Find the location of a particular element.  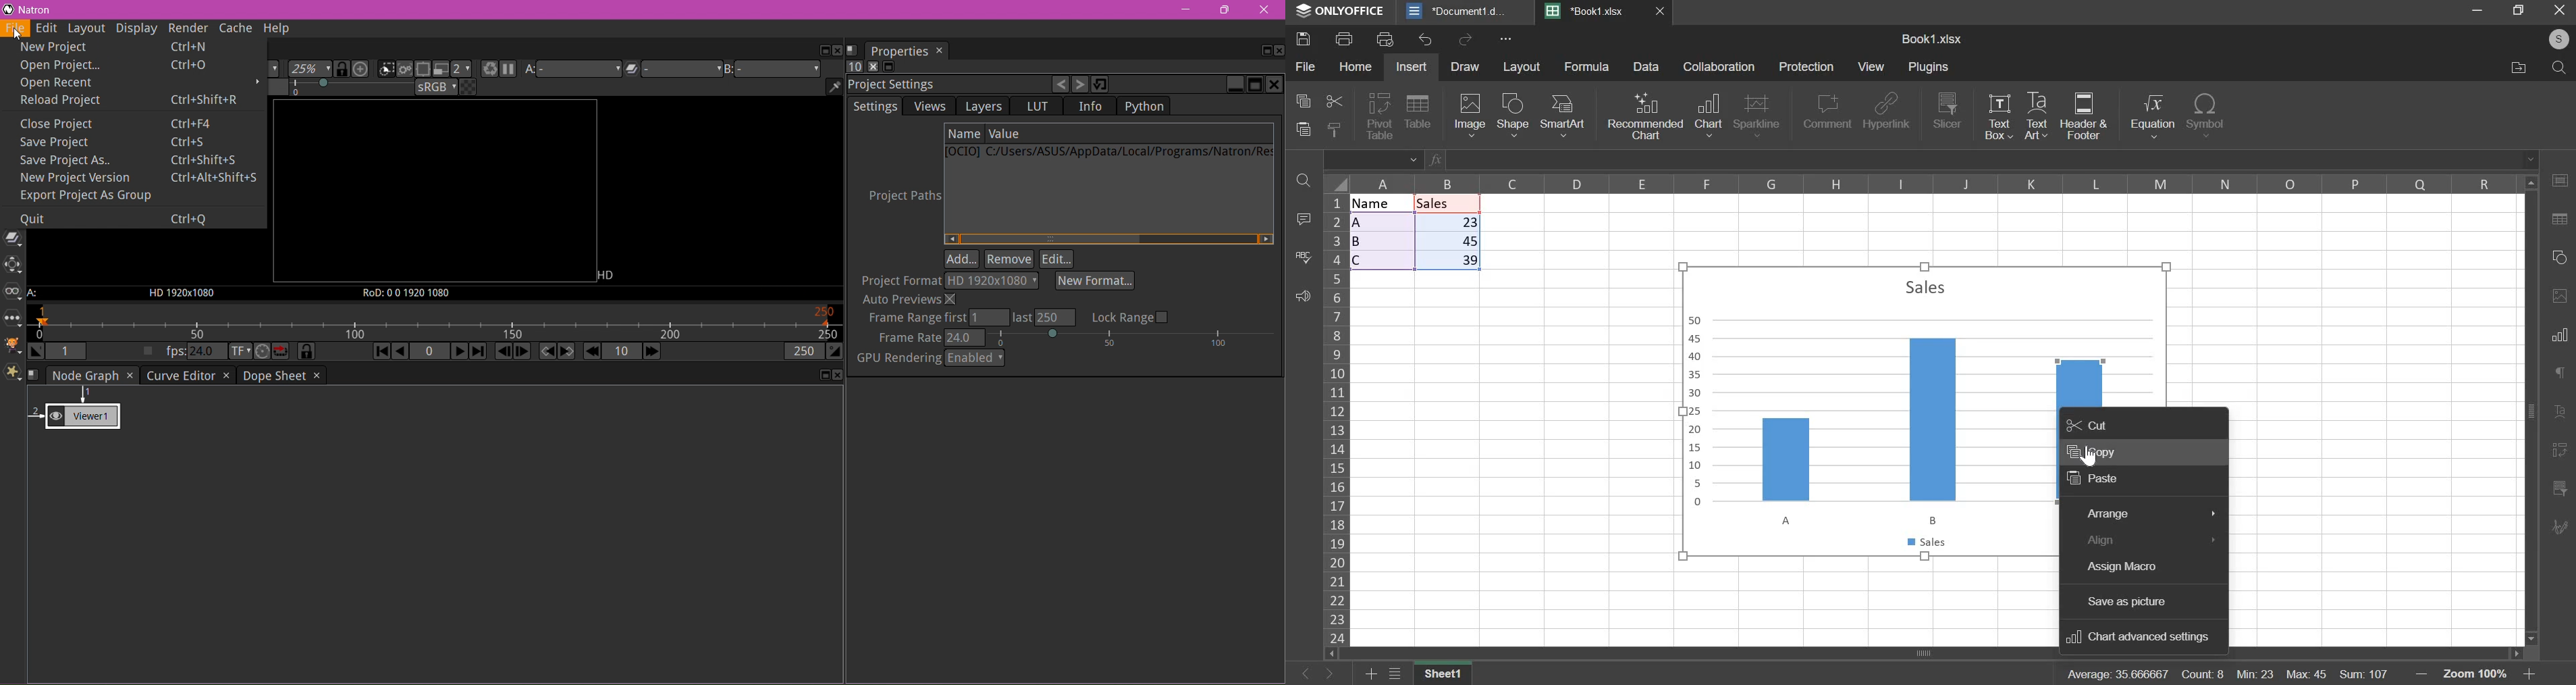

exit is located at coordinates (2558, 14).